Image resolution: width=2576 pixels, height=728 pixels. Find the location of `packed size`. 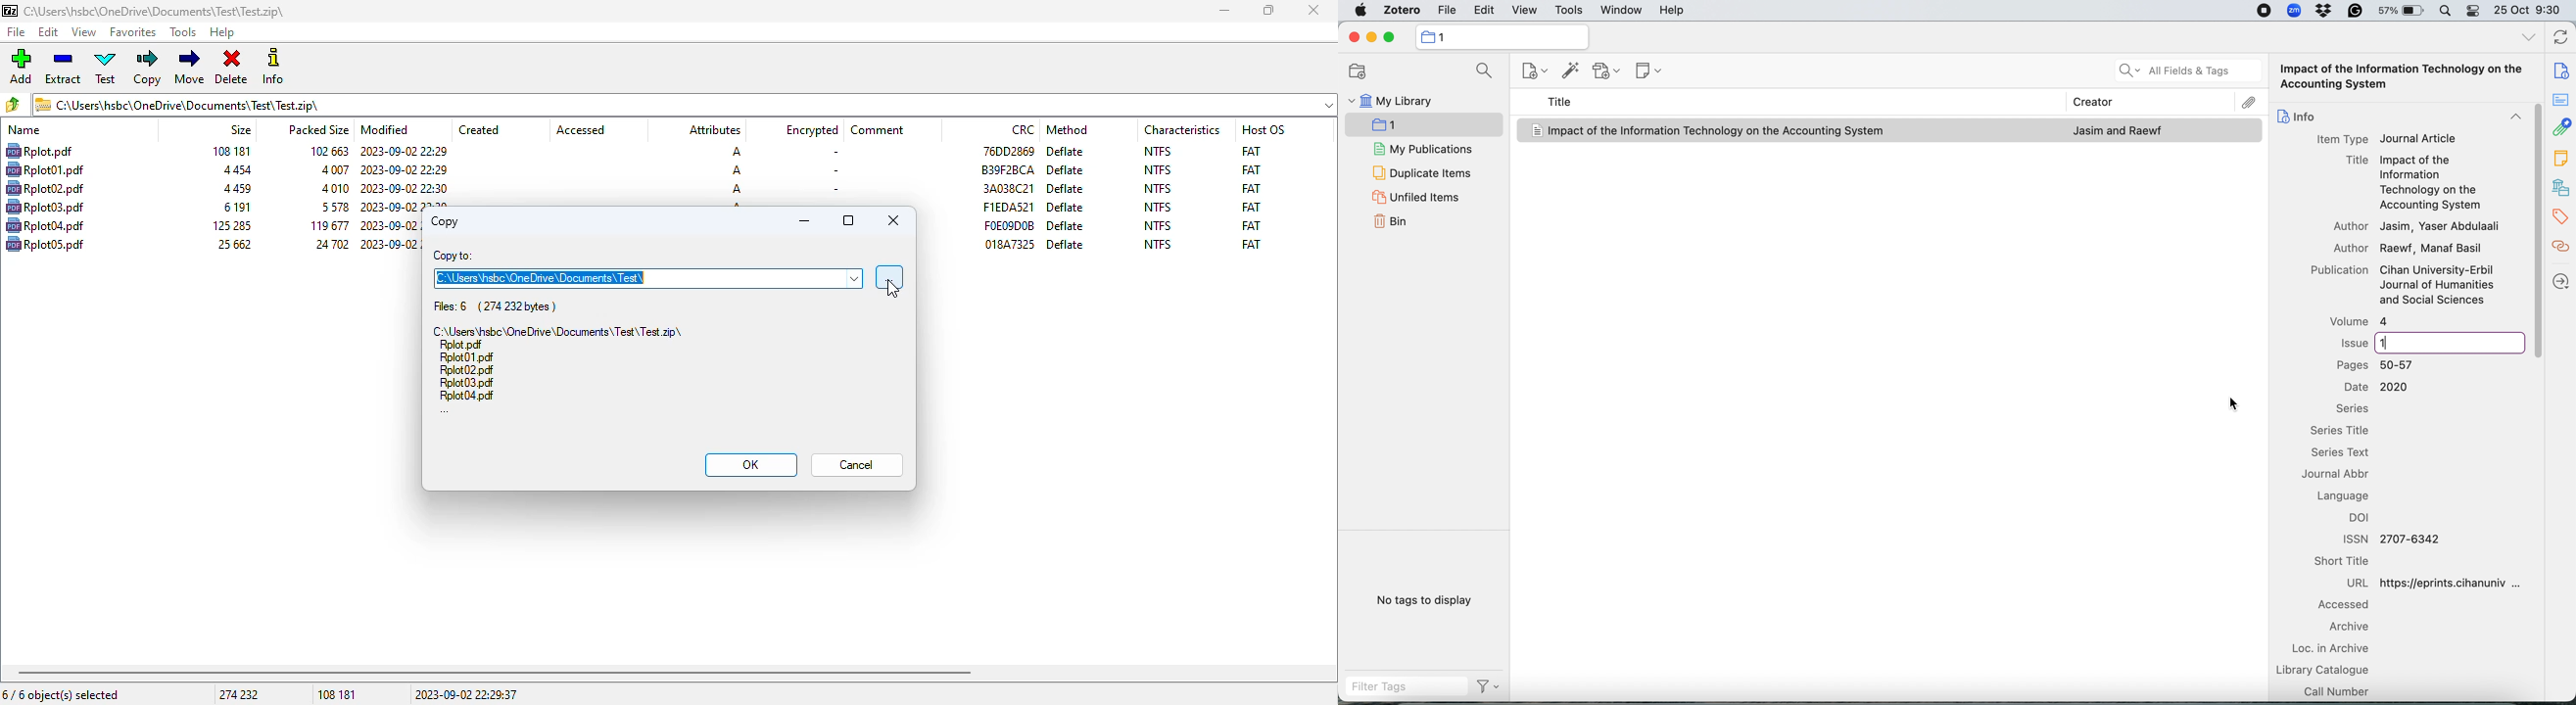

packed size is located at coordinates (325, 150).